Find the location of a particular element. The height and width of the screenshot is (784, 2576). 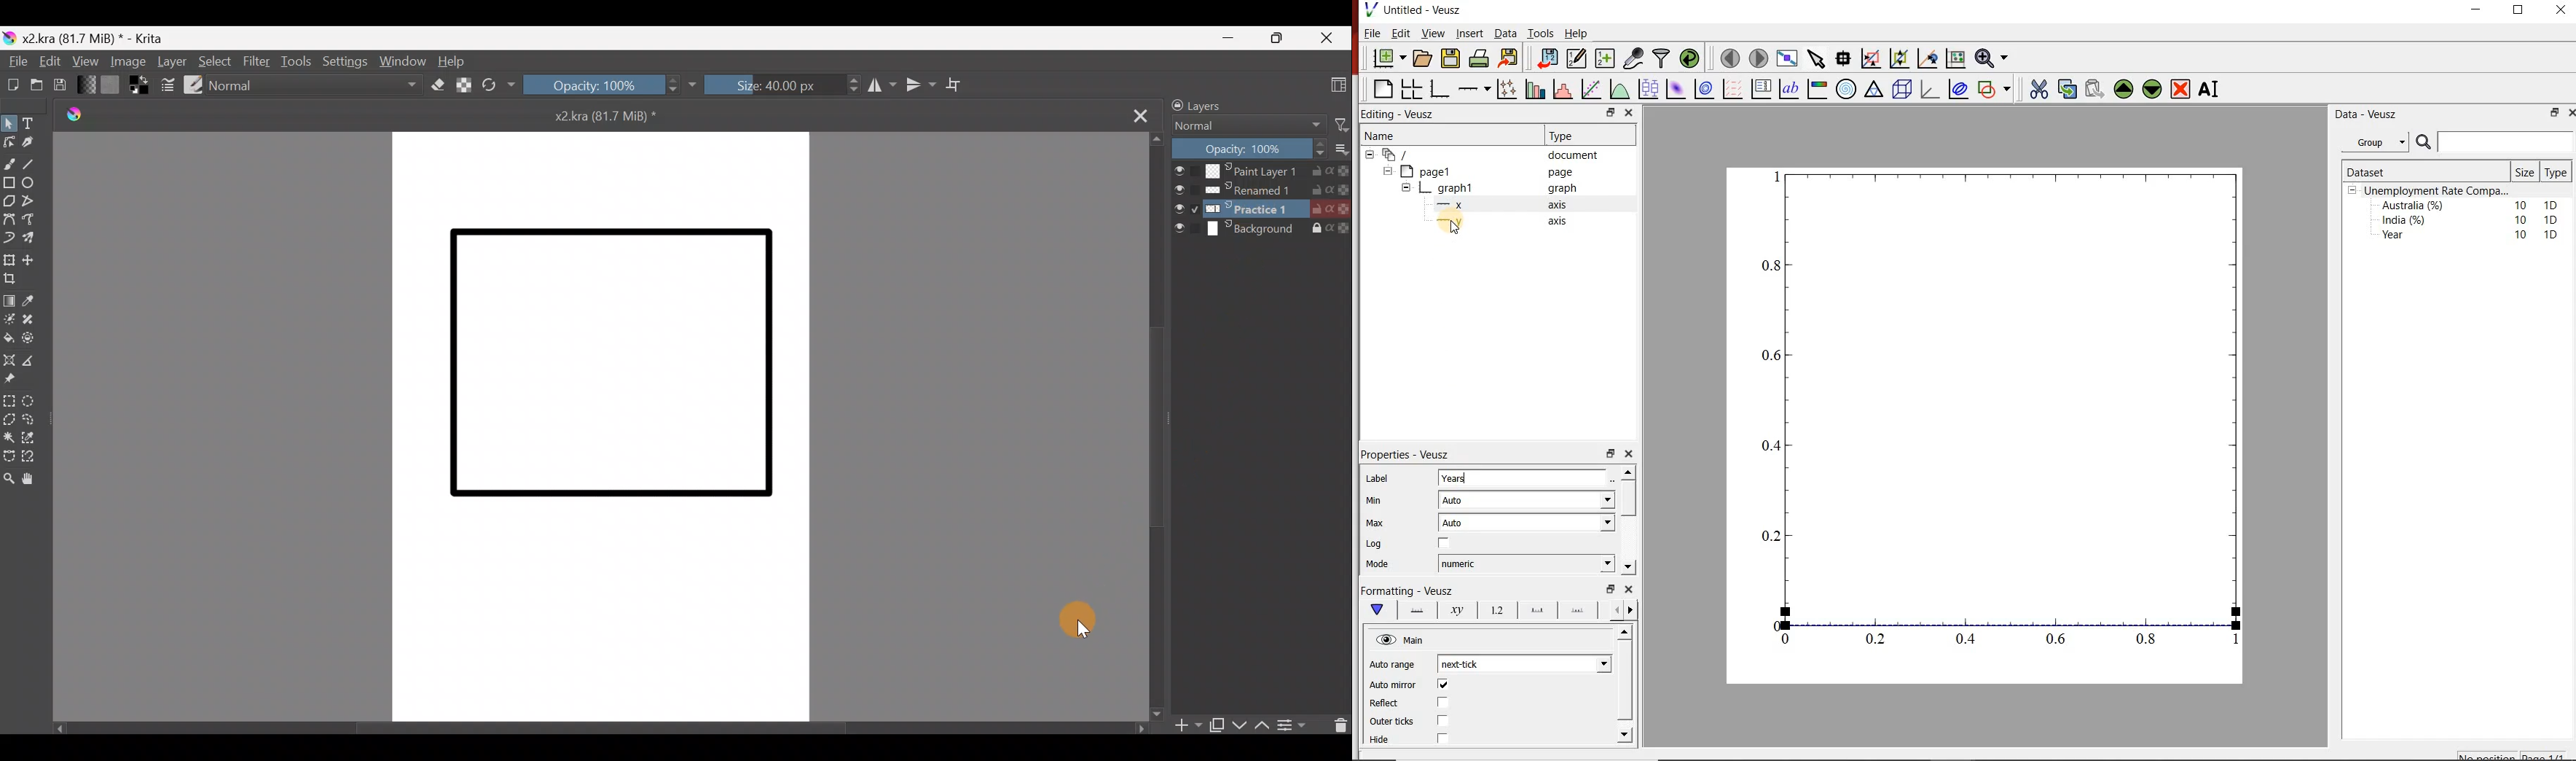

minimise is located at coordinates (2480, 13).